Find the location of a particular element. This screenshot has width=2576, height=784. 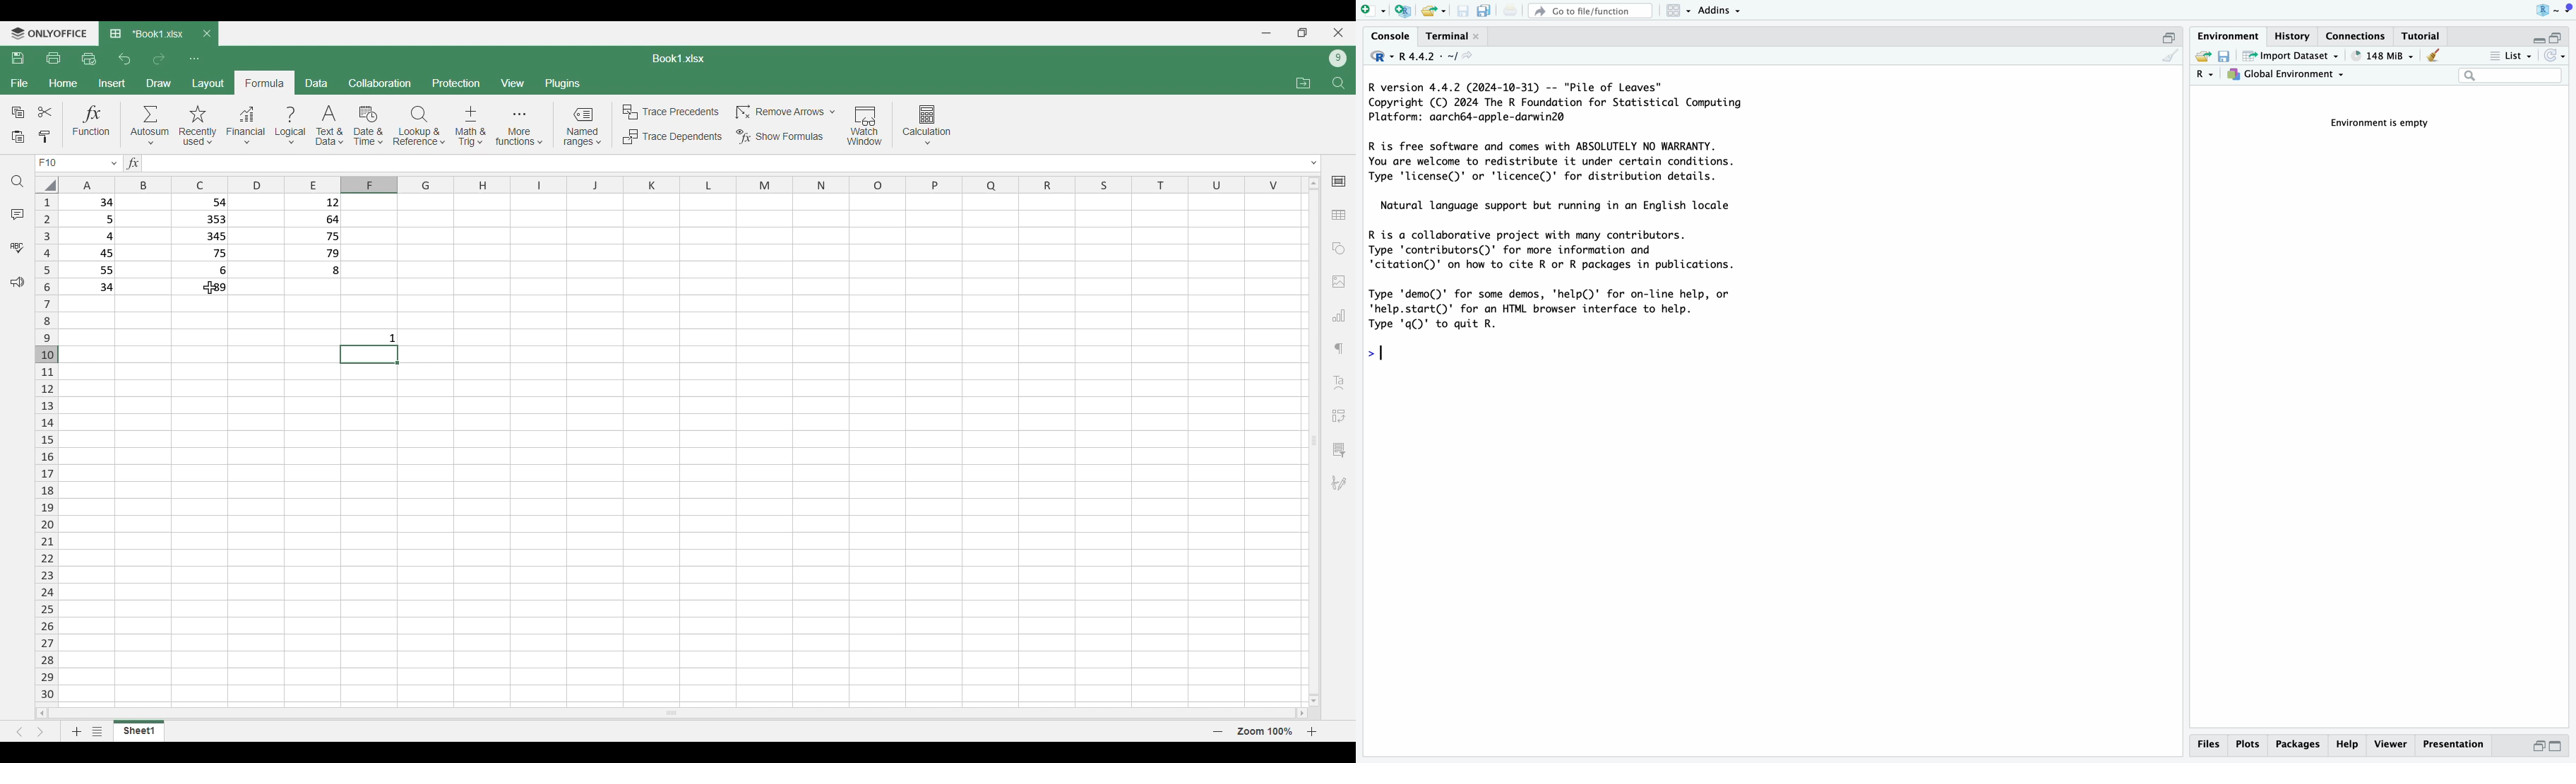

packages is located at coordinates (2297, 746).